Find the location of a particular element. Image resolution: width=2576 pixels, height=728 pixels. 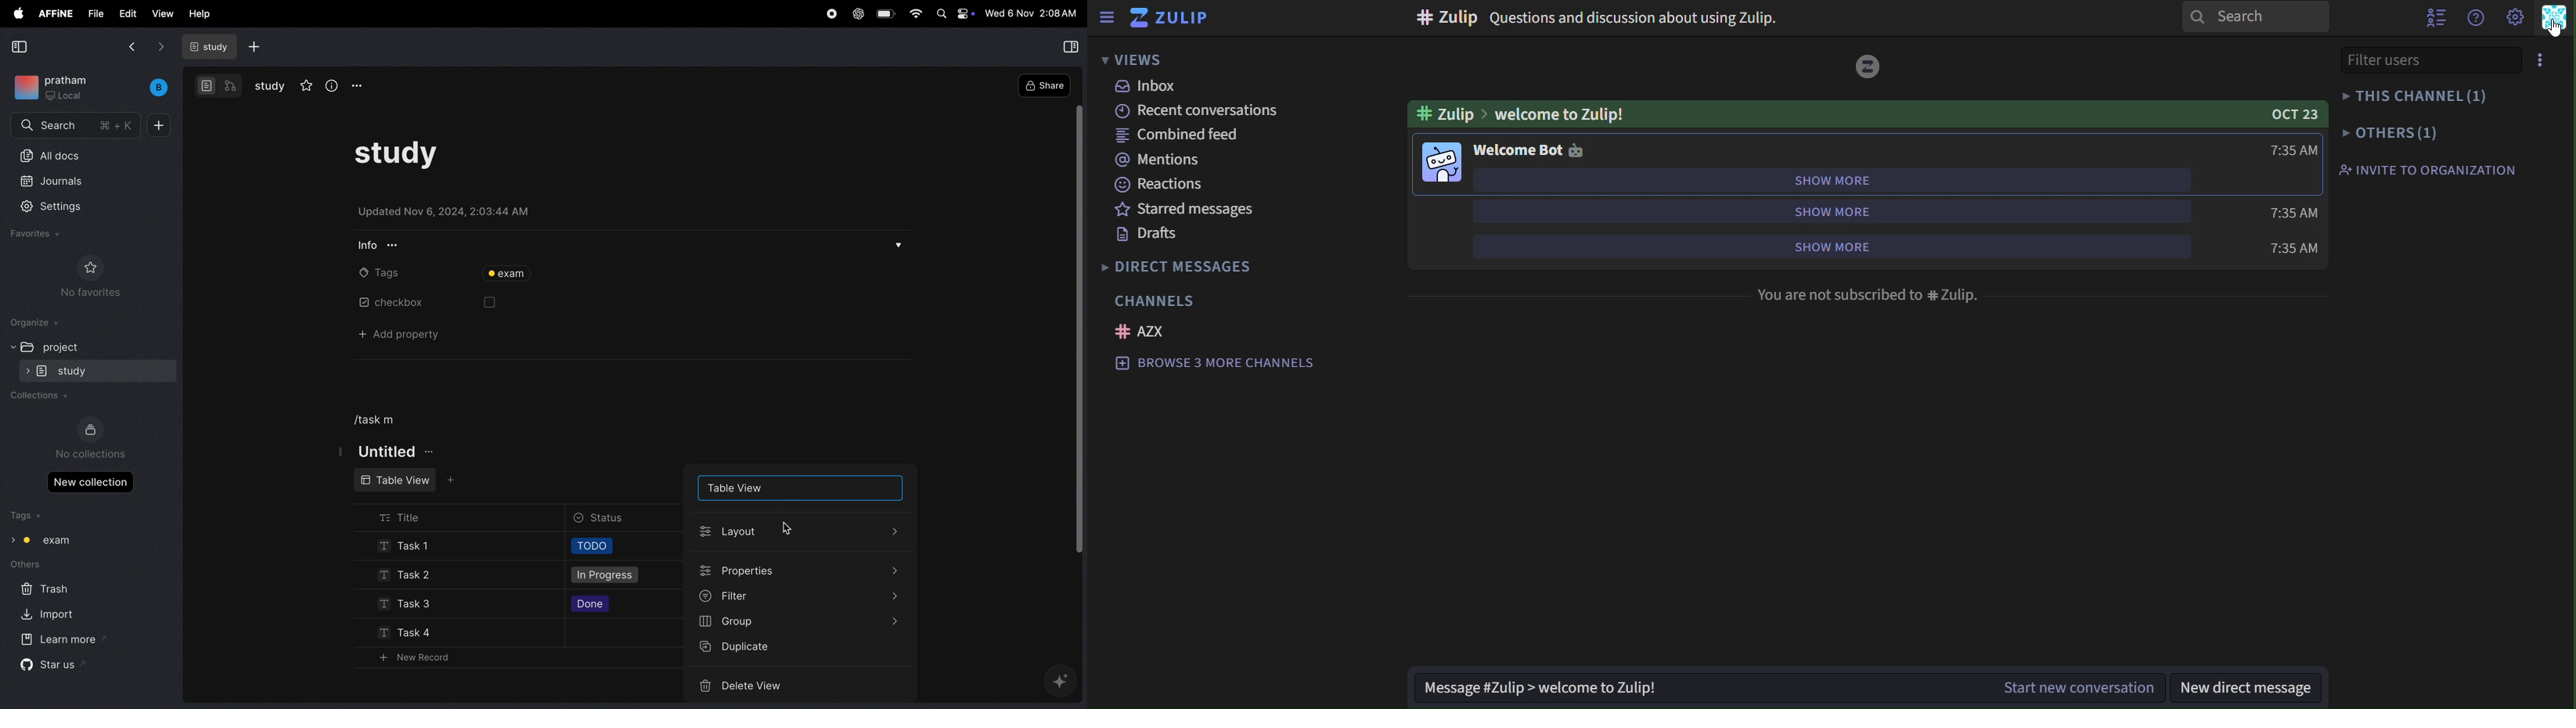

hide user list is located at coordinates (2434, 19).